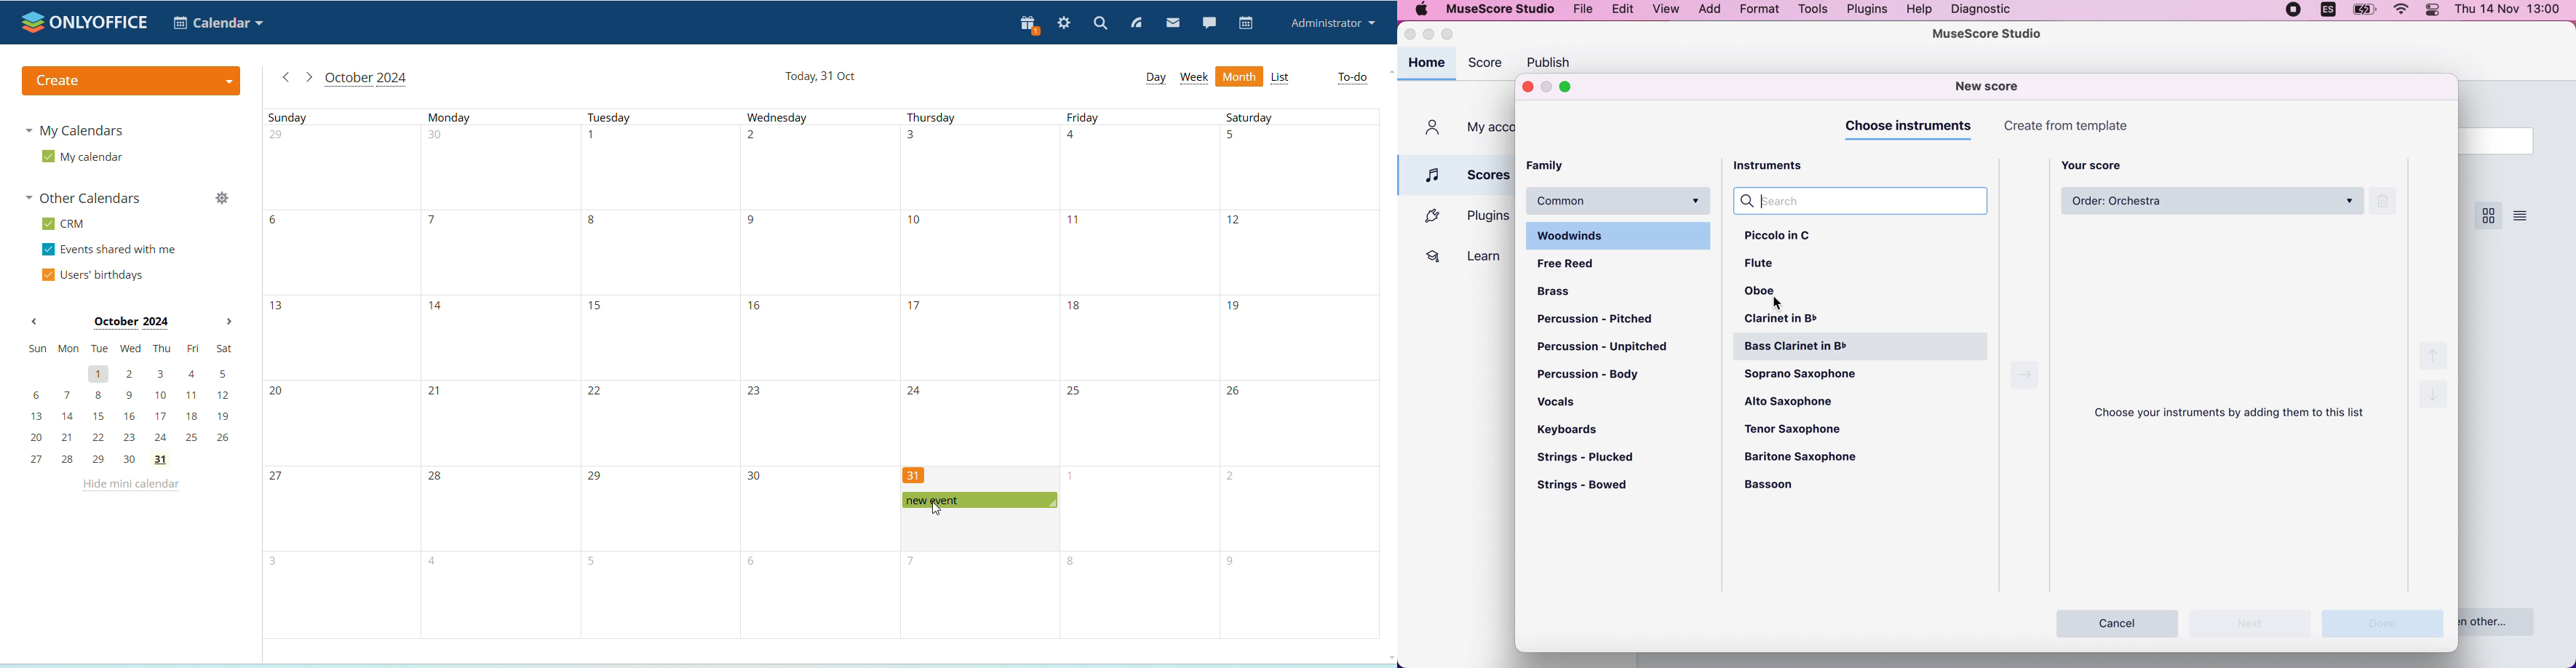  What do you see at coordinates (1411, 36) in the screenshot?
I see `close` at bounding box center [1411, 36].